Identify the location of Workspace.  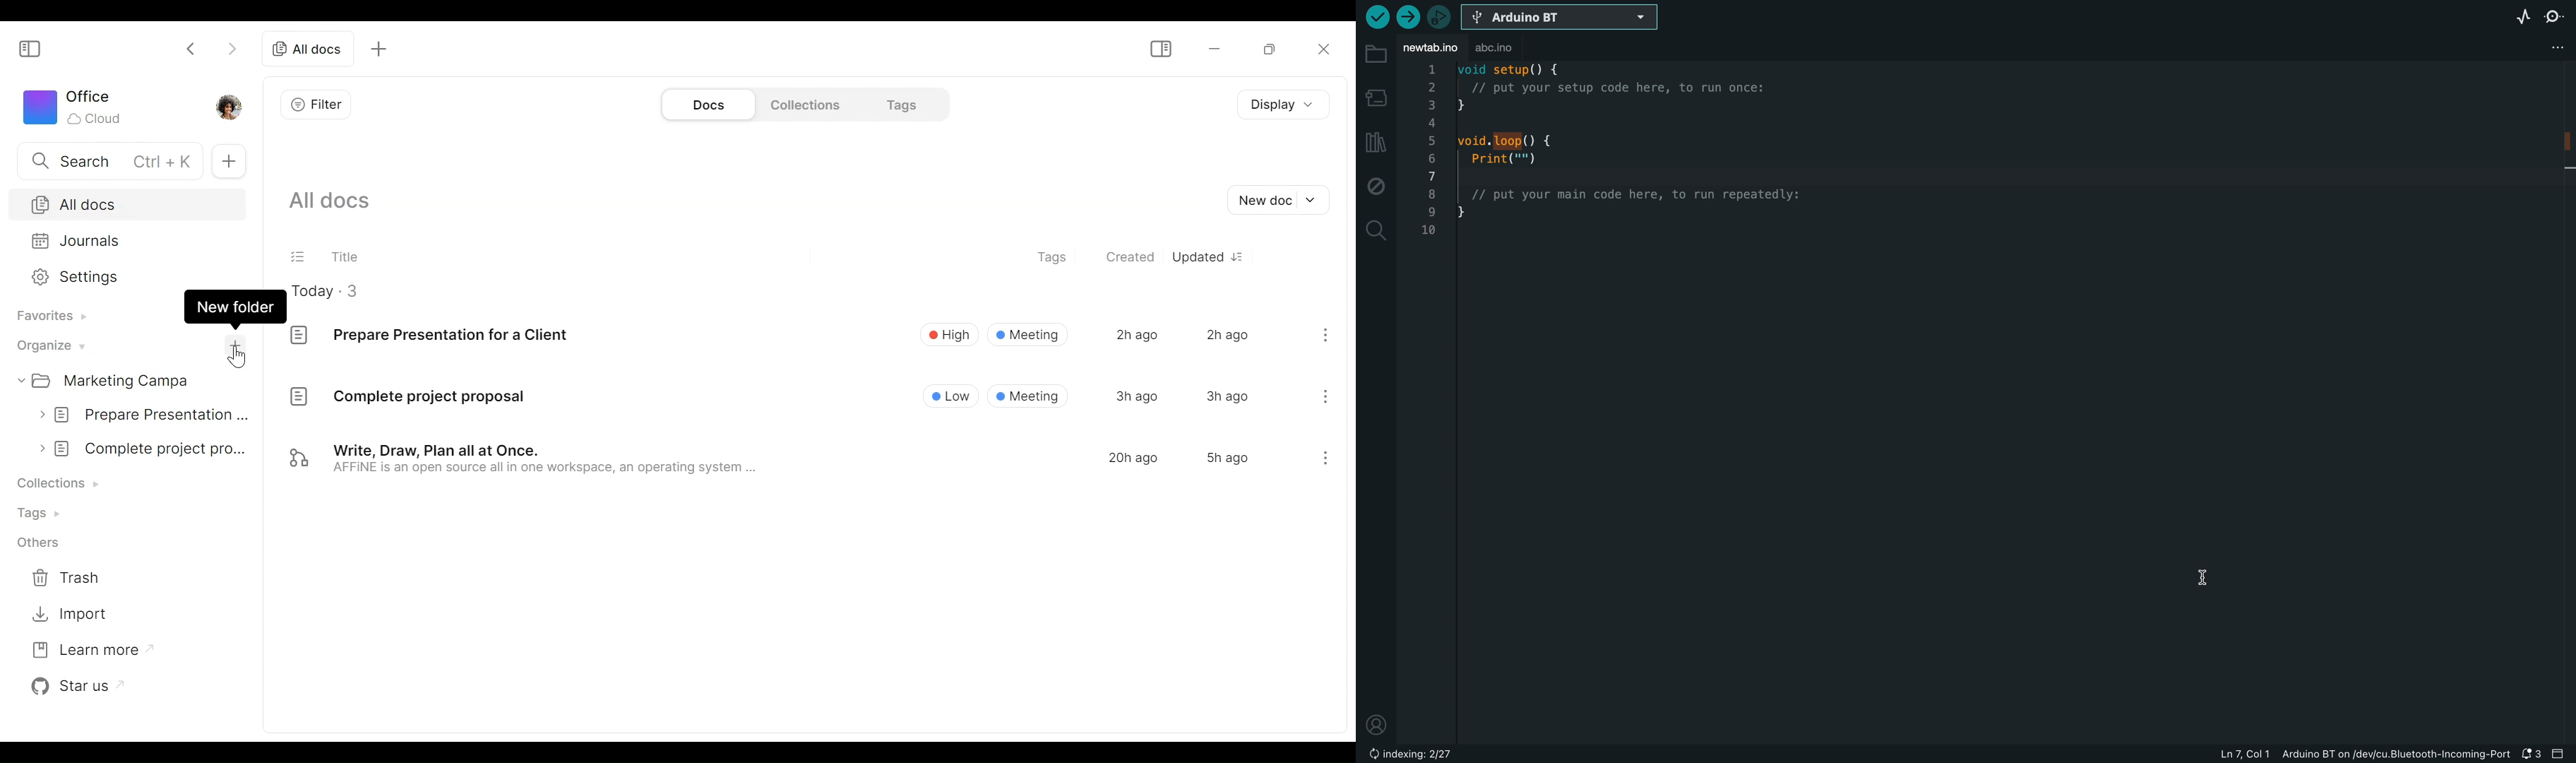
(76, 107).